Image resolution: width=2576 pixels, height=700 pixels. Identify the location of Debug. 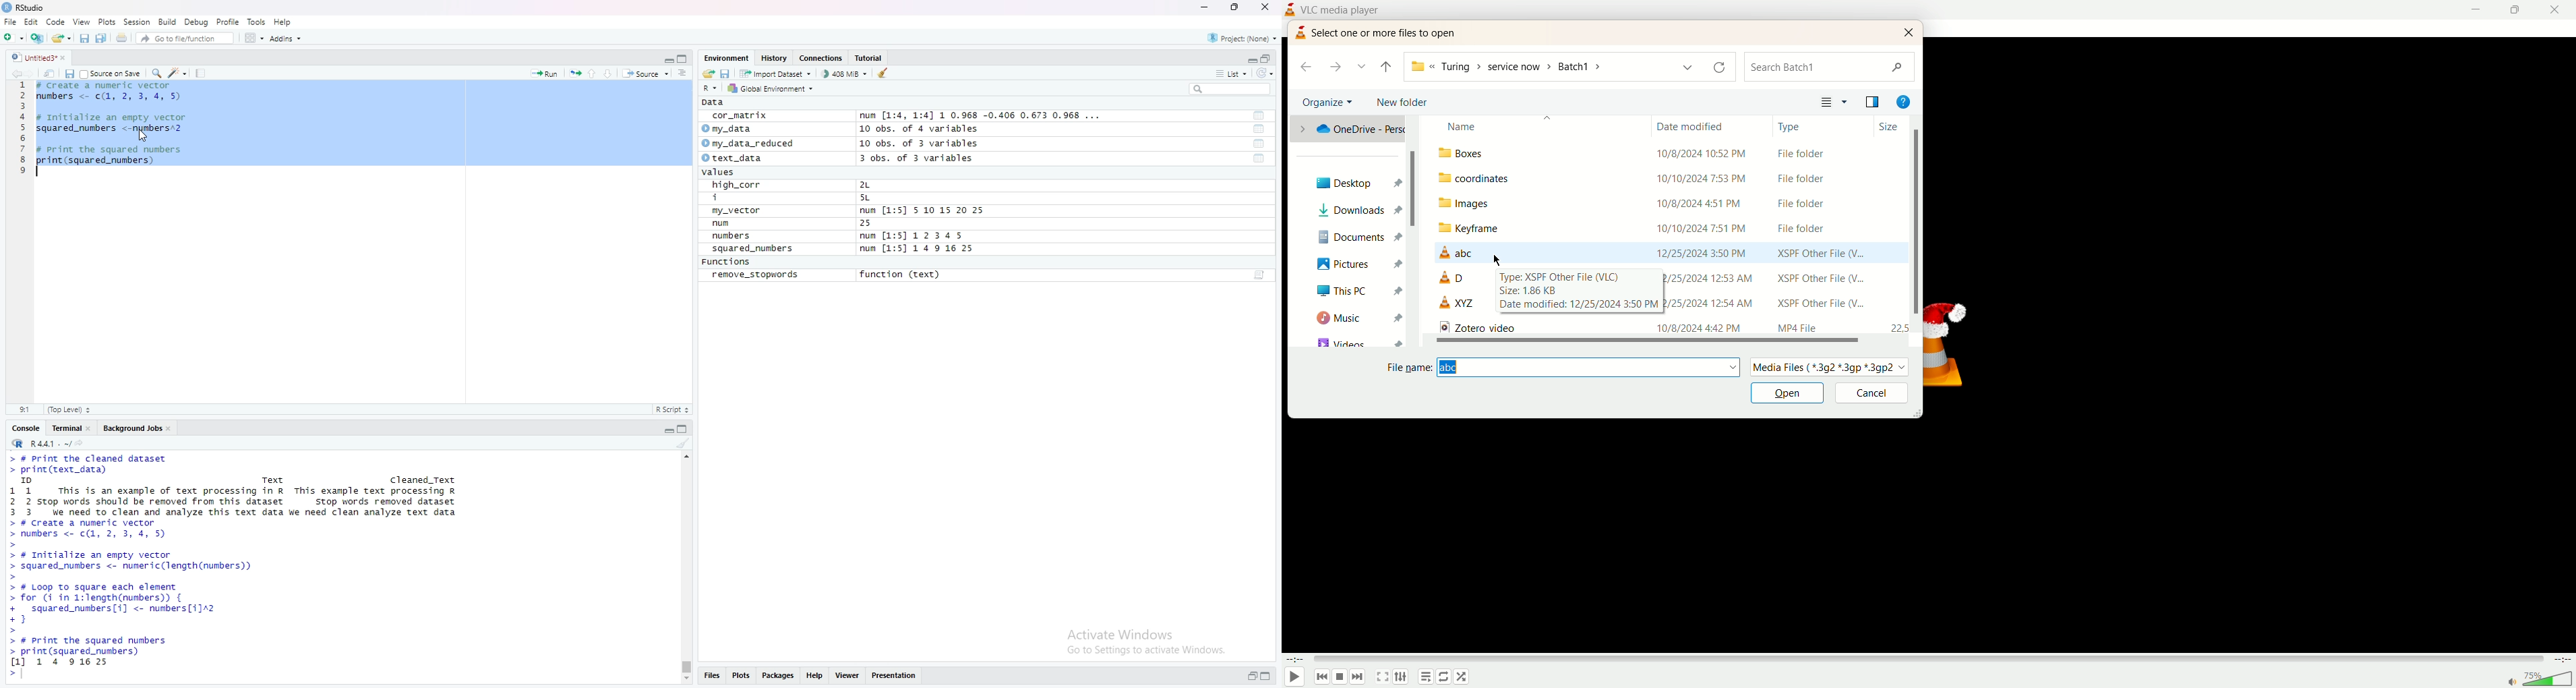
(197, 21).